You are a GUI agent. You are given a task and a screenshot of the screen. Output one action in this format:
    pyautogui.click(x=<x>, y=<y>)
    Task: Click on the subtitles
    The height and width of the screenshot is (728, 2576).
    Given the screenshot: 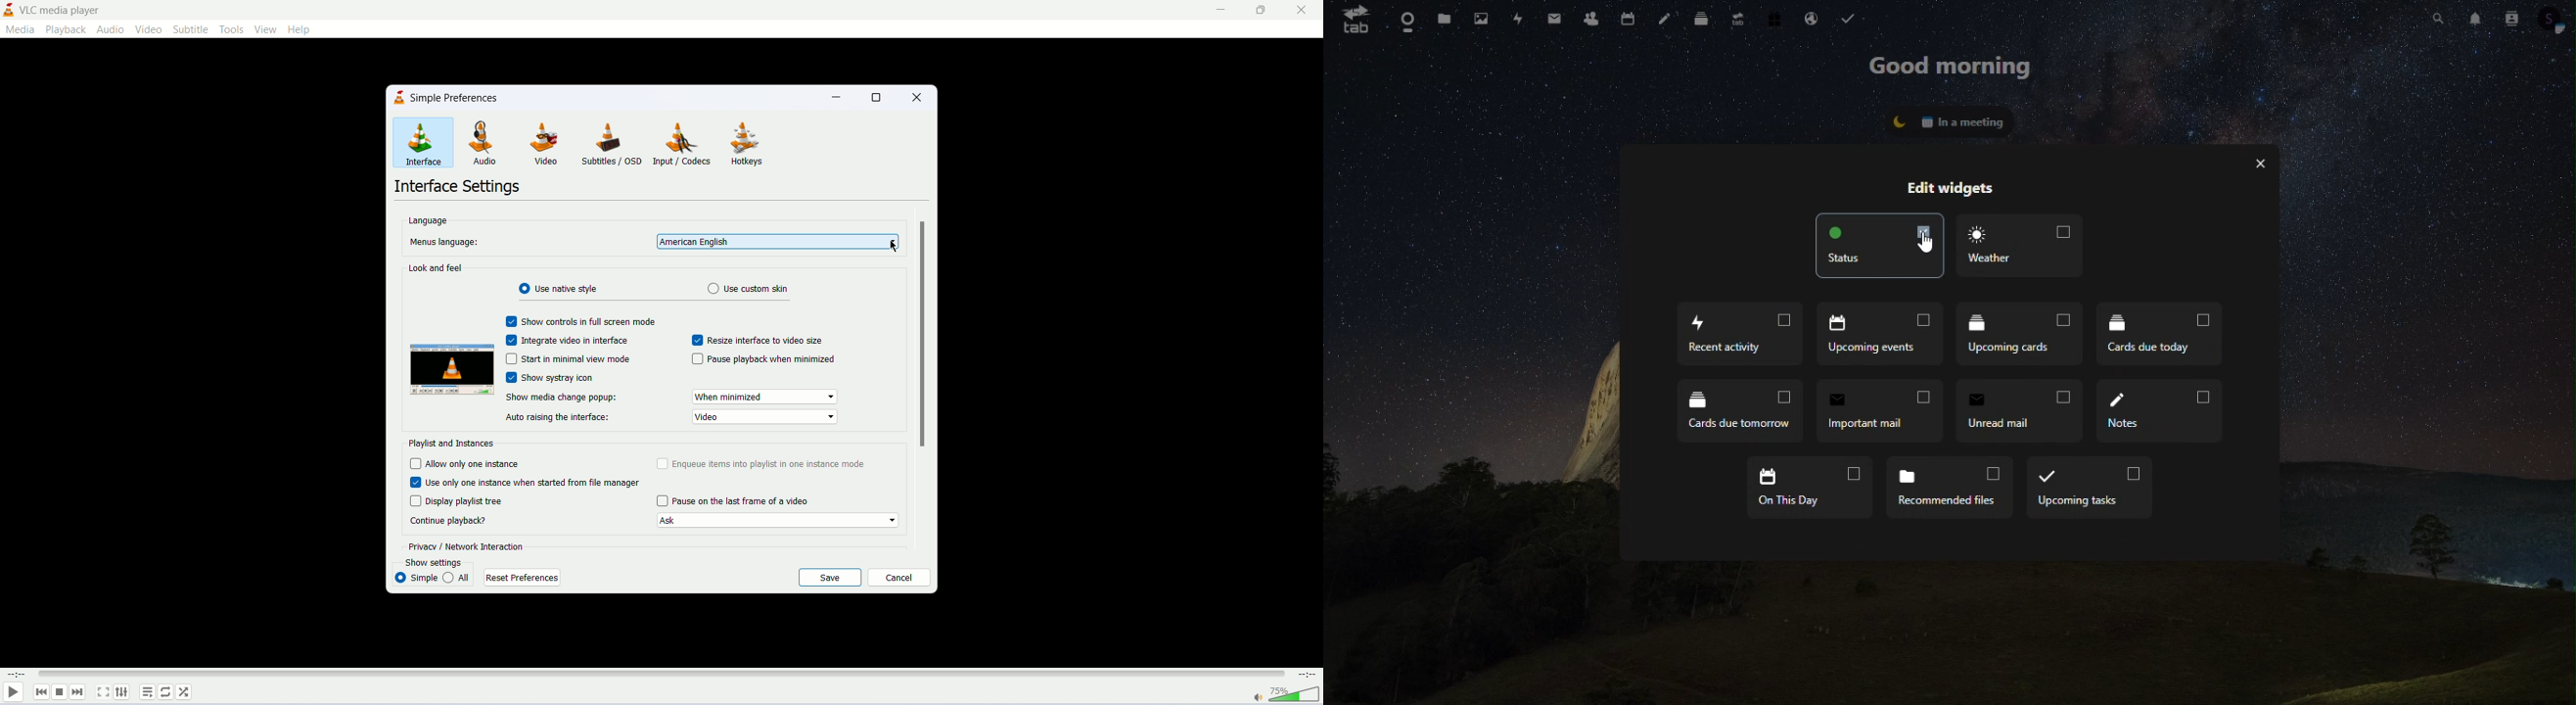 What is the action you would take?
    pyautogui.click(x=610, y=143)
    